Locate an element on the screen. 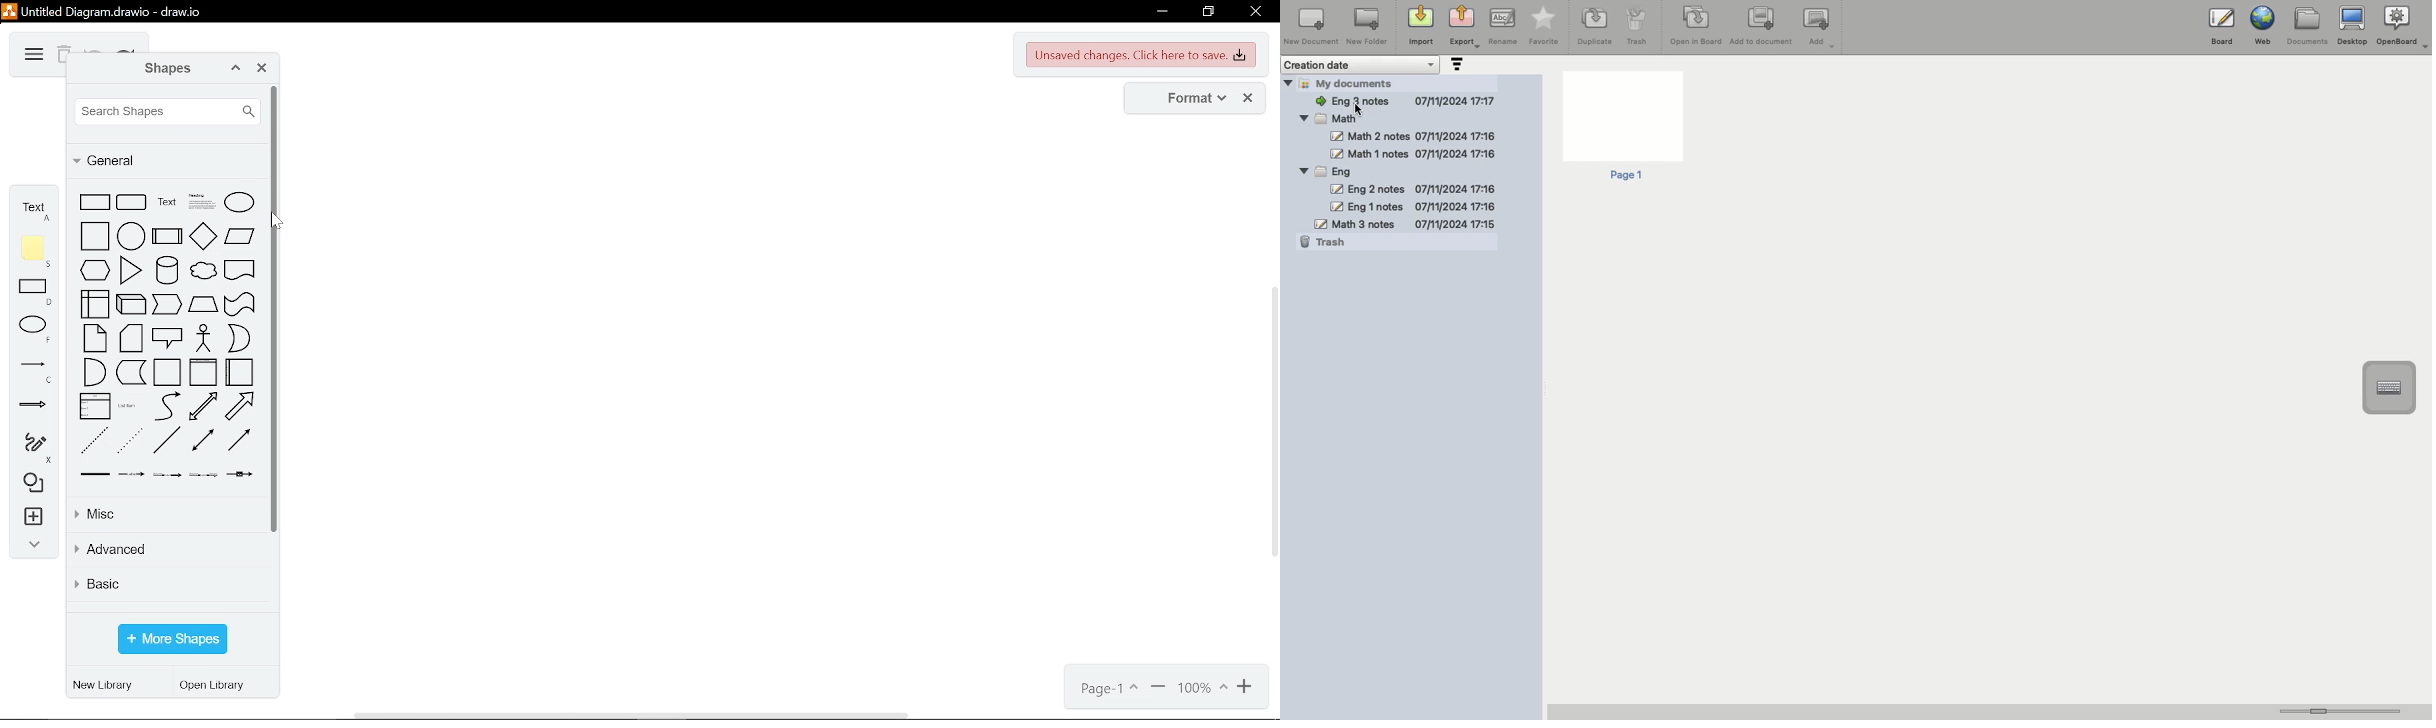  cylinder is located at coordinates (167, 270).